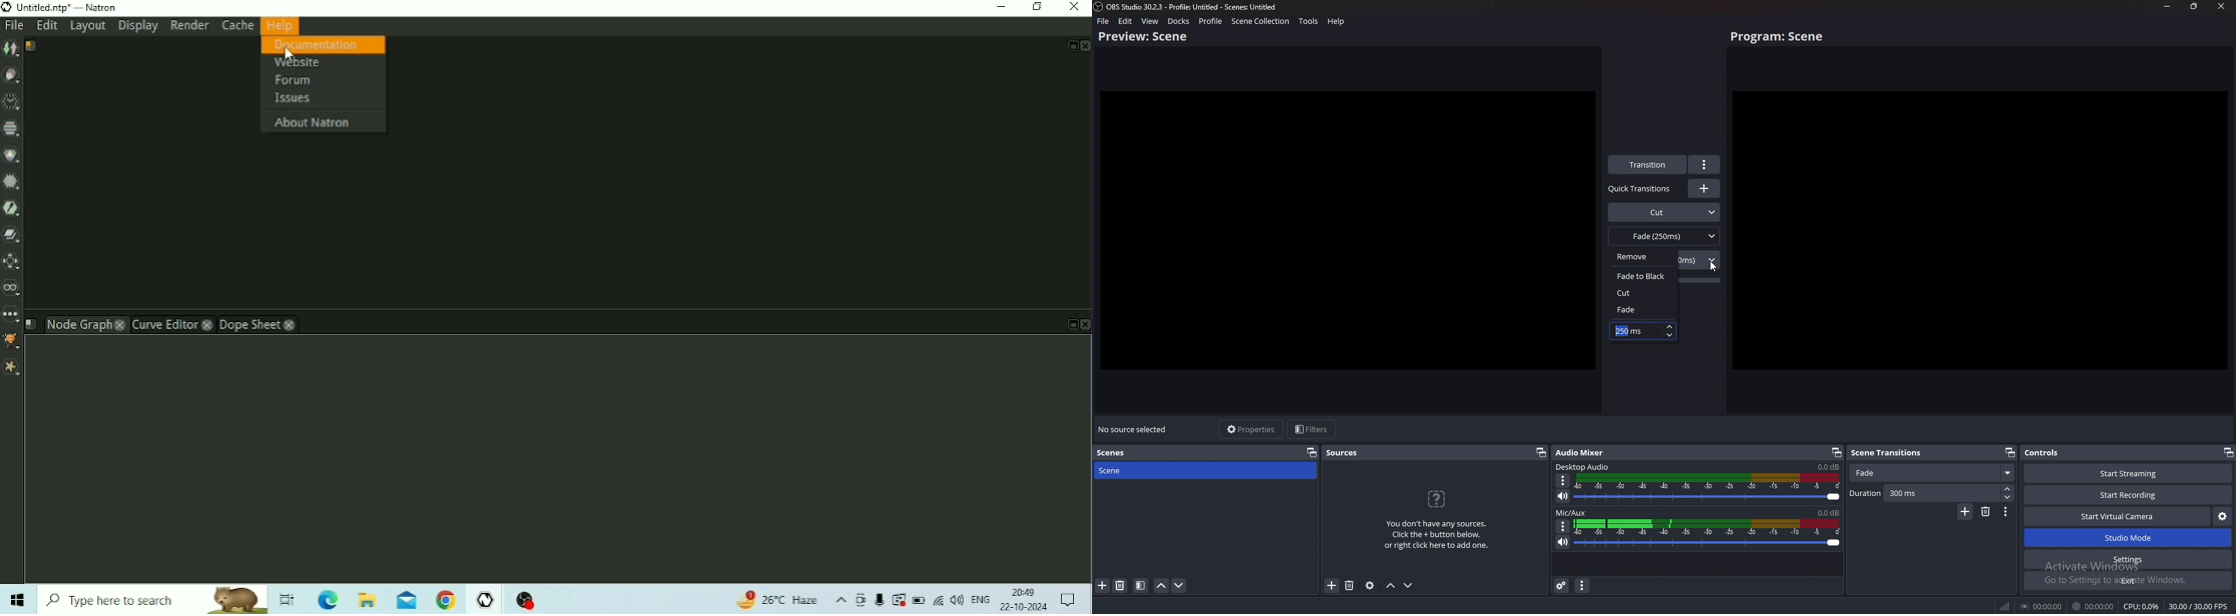 This screenshot has height=616, width=2240. I want to click on Sources settings, so click(1370, 585).